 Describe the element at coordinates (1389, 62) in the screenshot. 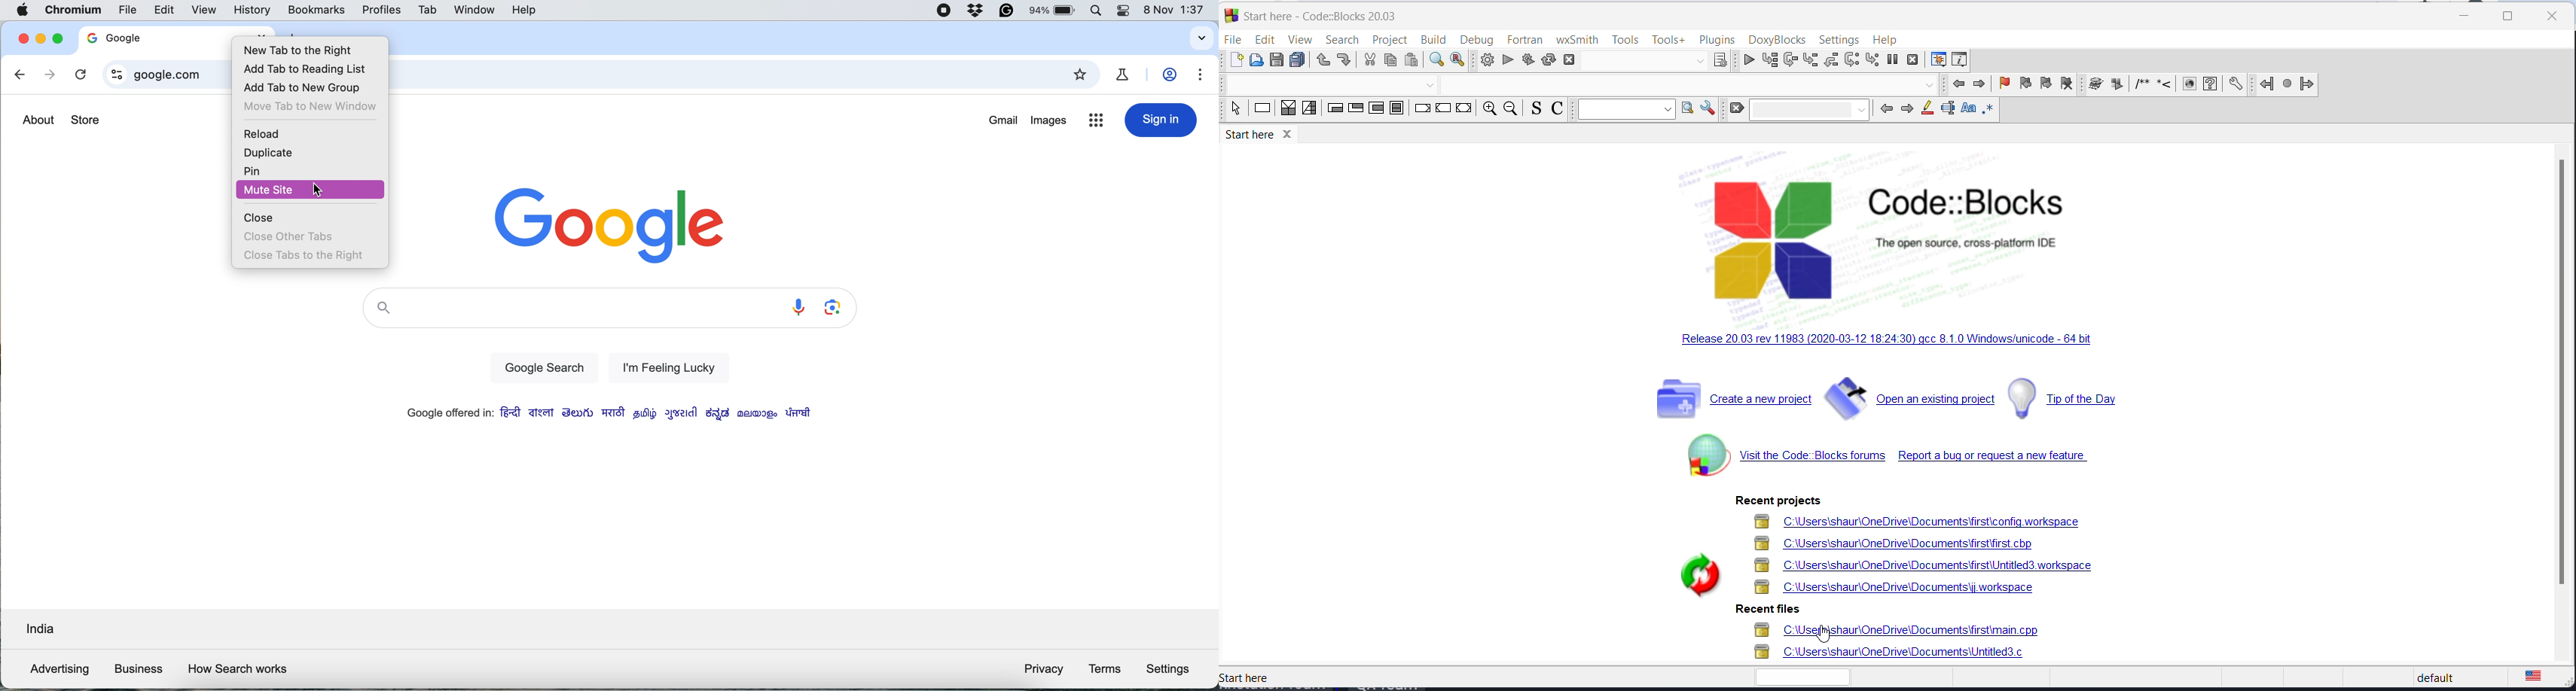

I see `COPY` at that location.